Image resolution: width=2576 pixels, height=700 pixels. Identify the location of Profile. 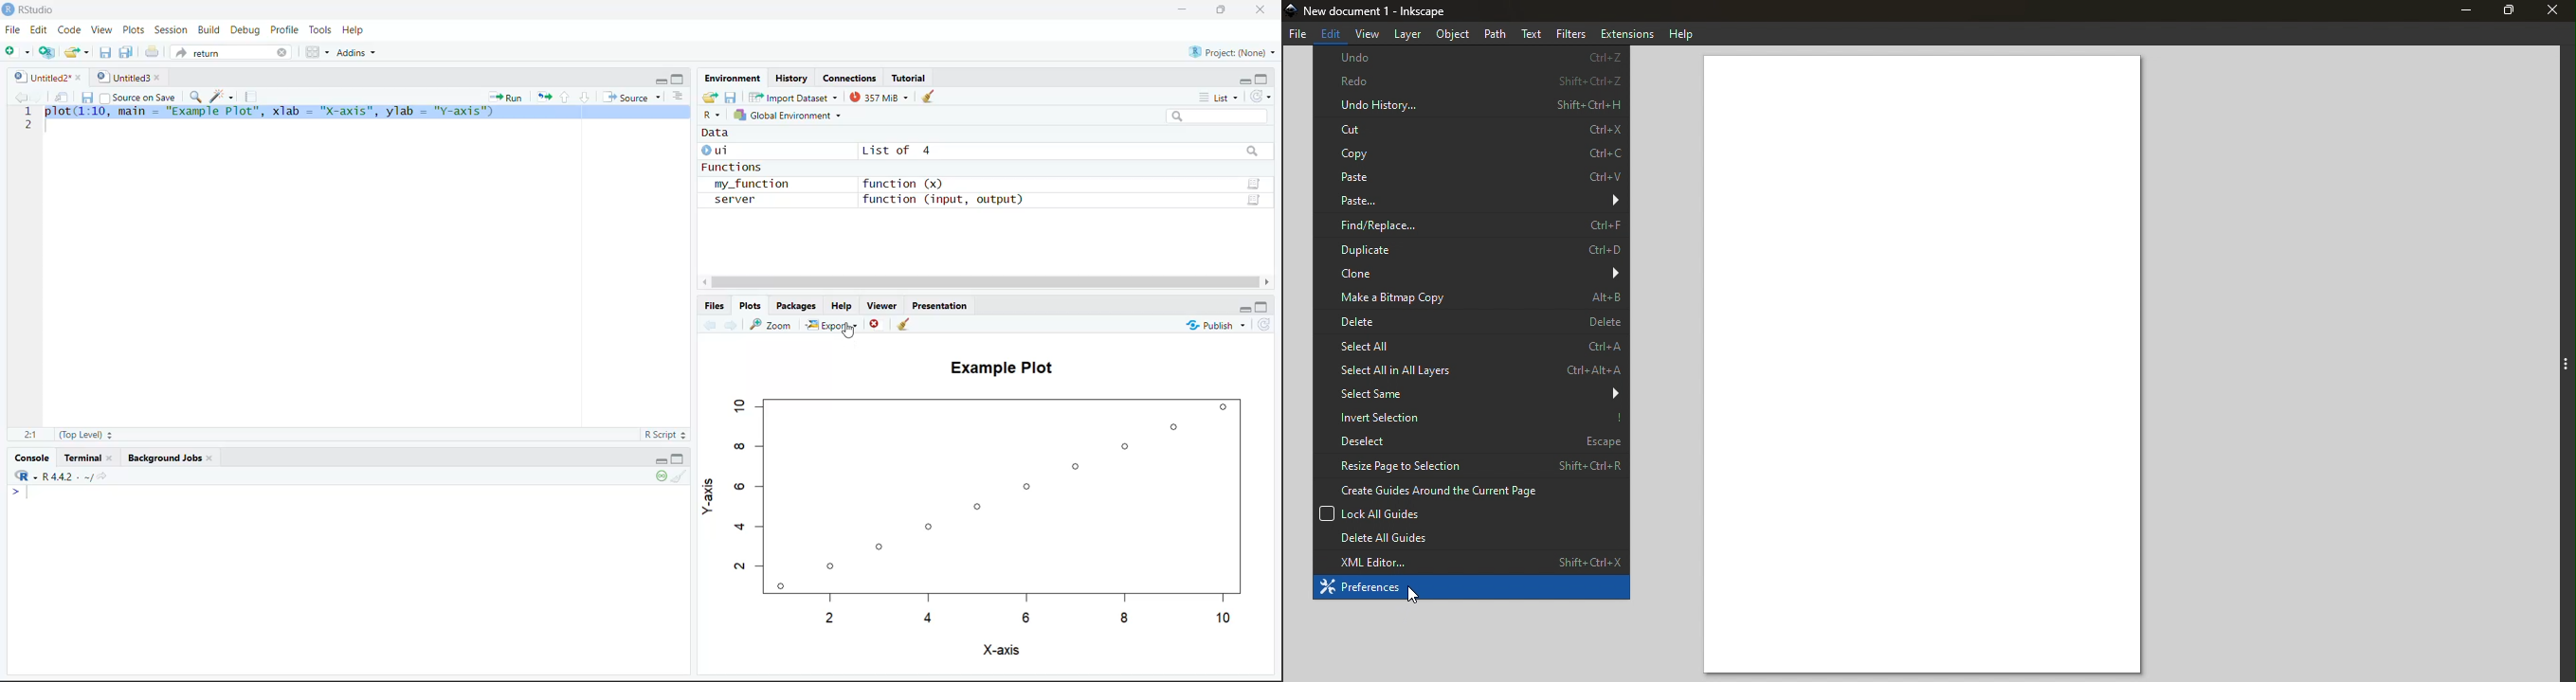
(286, 29).